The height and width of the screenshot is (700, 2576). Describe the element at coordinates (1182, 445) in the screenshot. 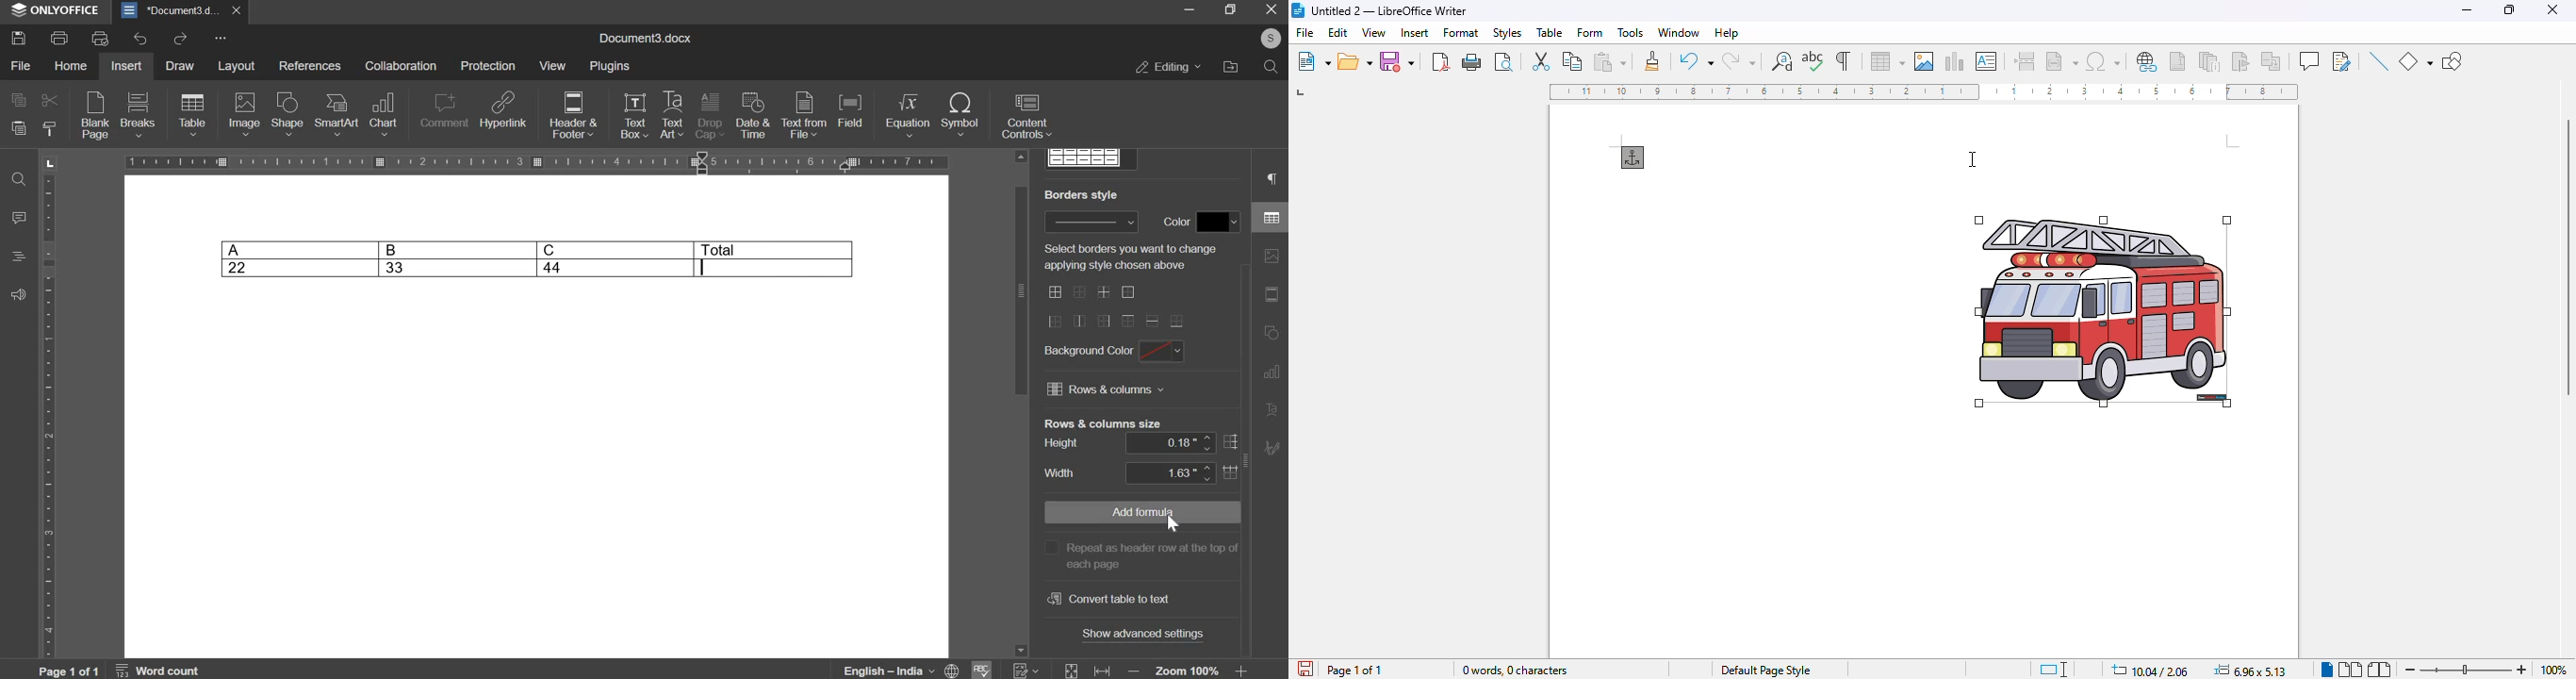

I see `height` at that location.